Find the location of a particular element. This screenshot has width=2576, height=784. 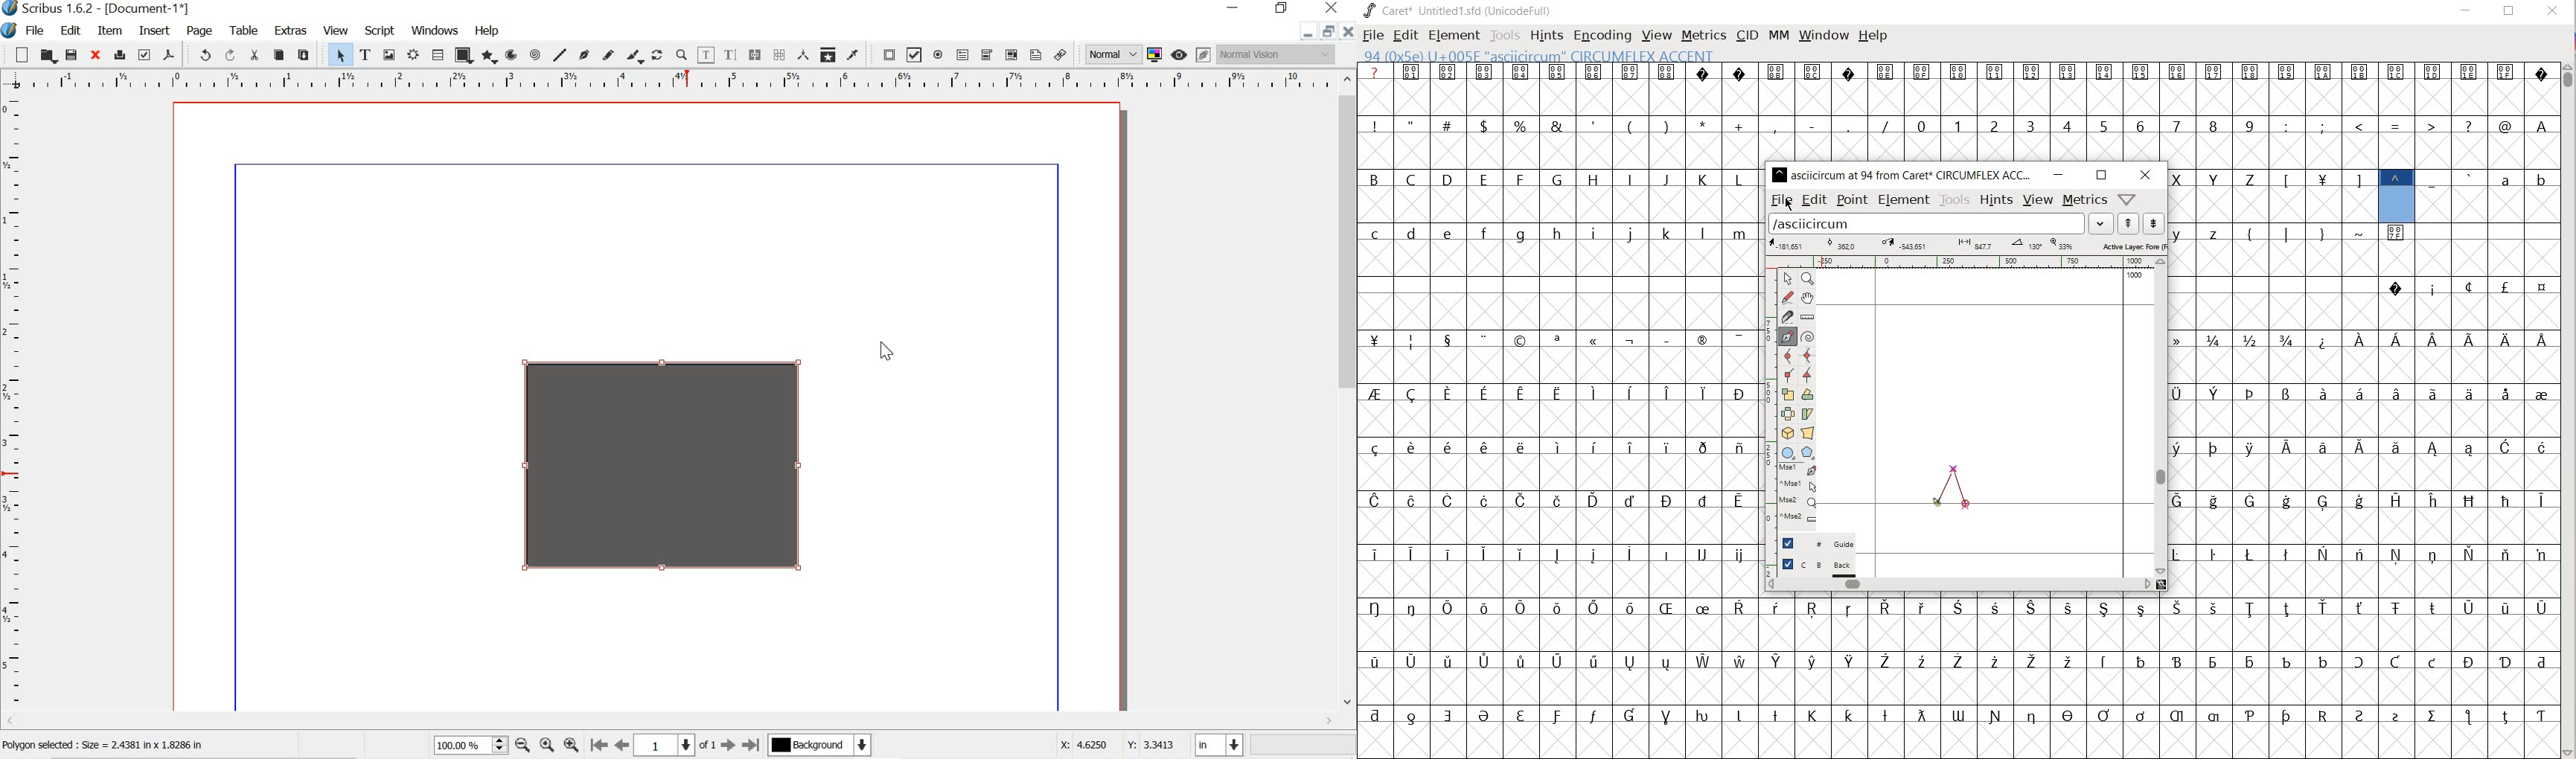

undo is located at coordinates (204, 54).